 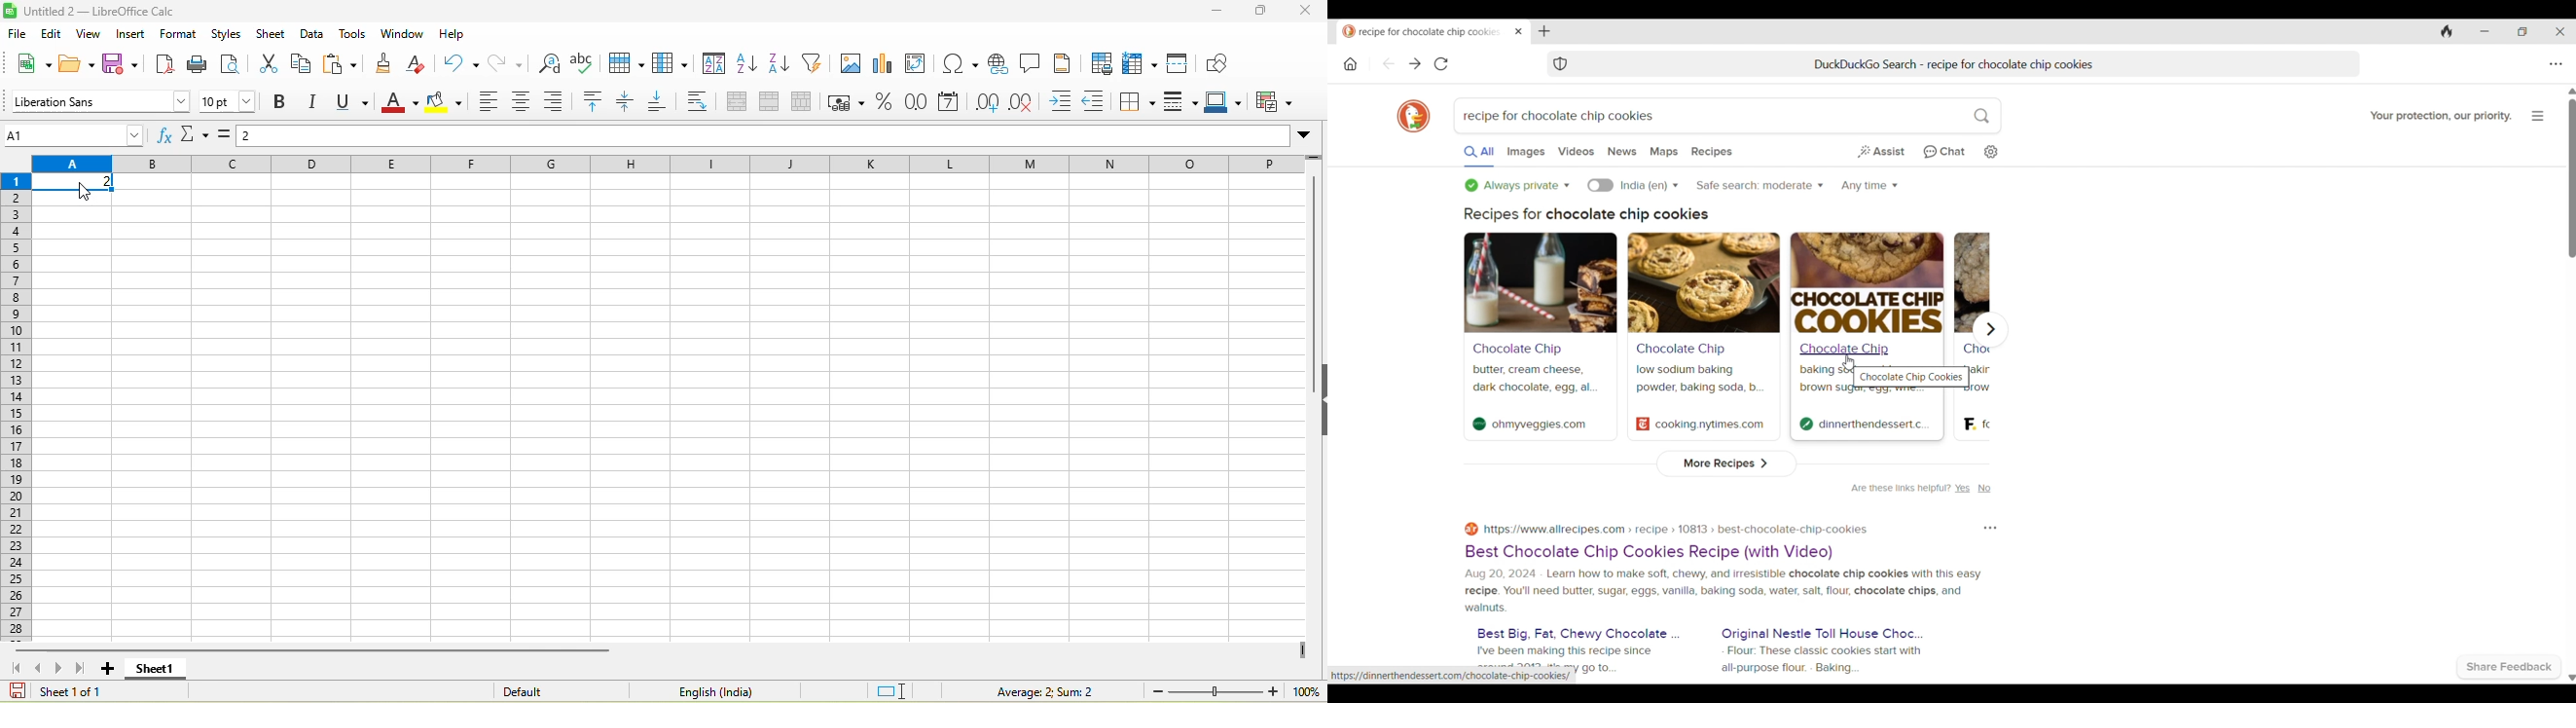 What do you see at coordinates (768, 136) in the screenshot?
I see `formula bar` at bounding box center [768, 136].